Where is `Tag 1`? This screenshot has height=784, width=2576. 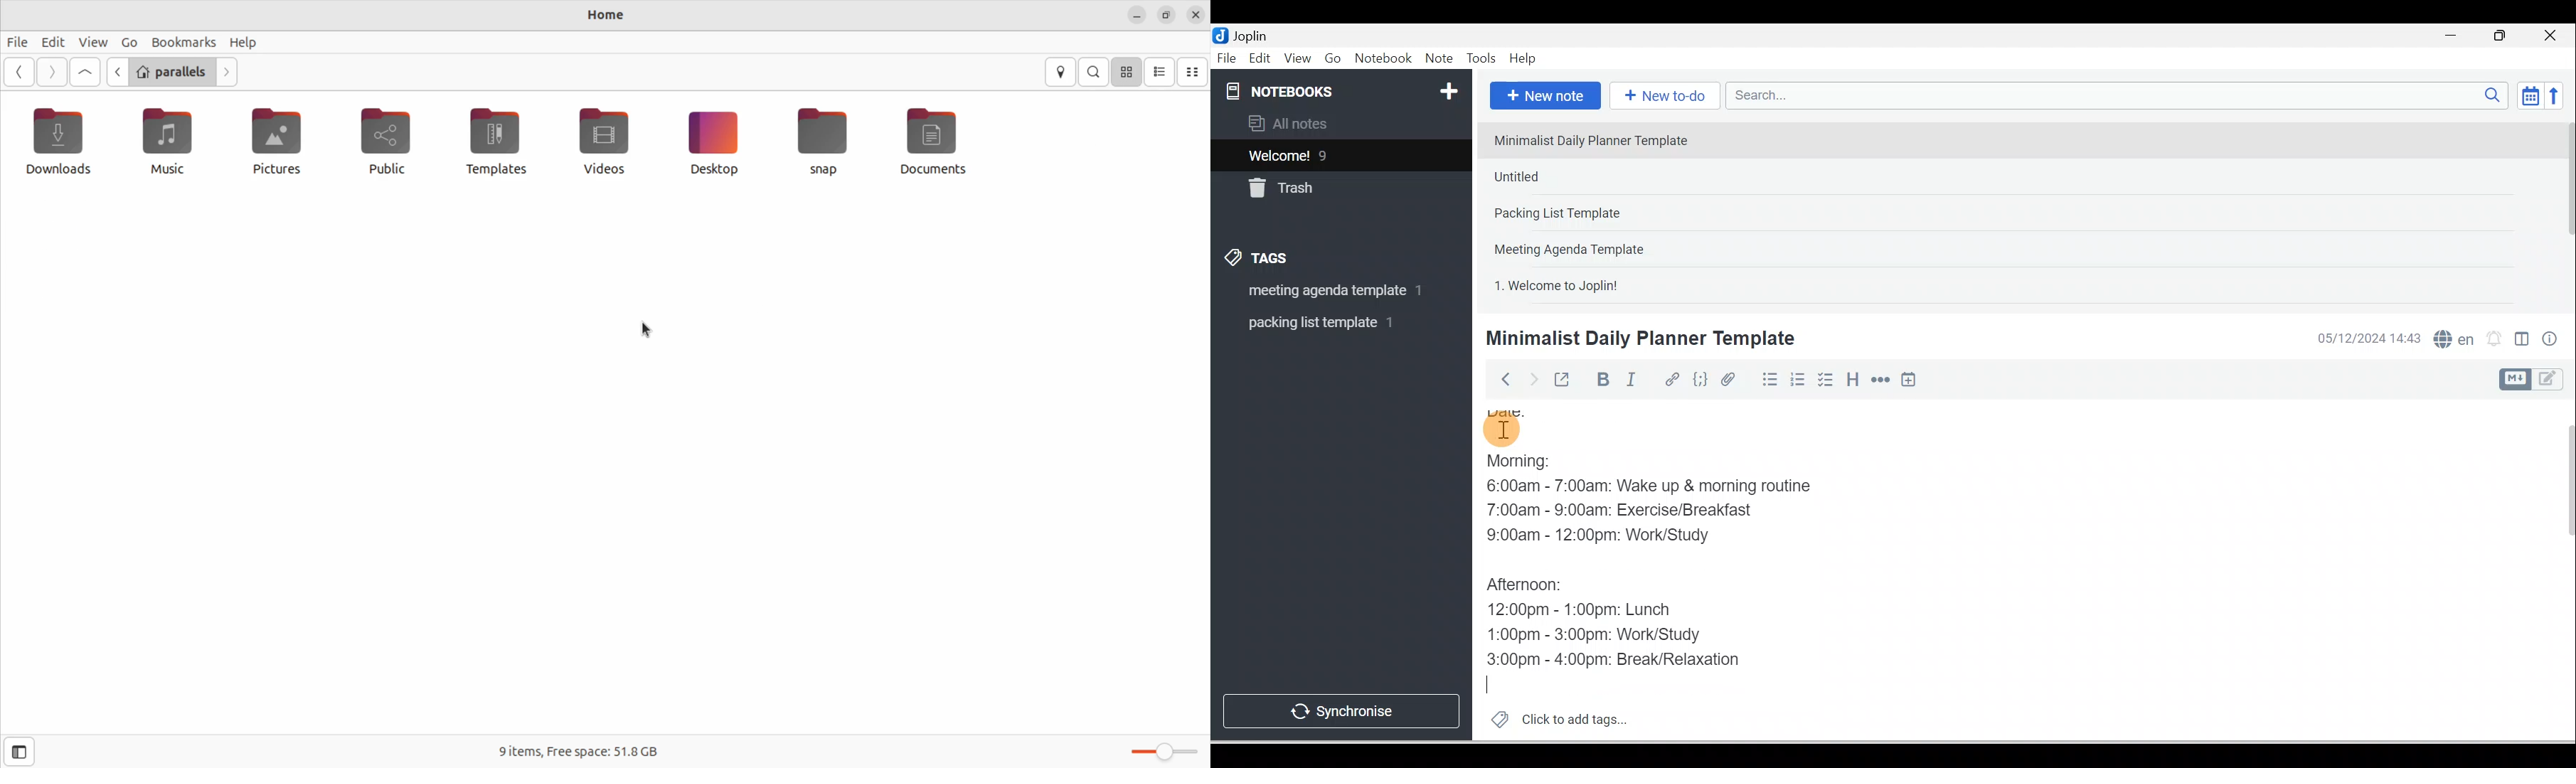
Tag 1 is located at coordinates (1322, 292).